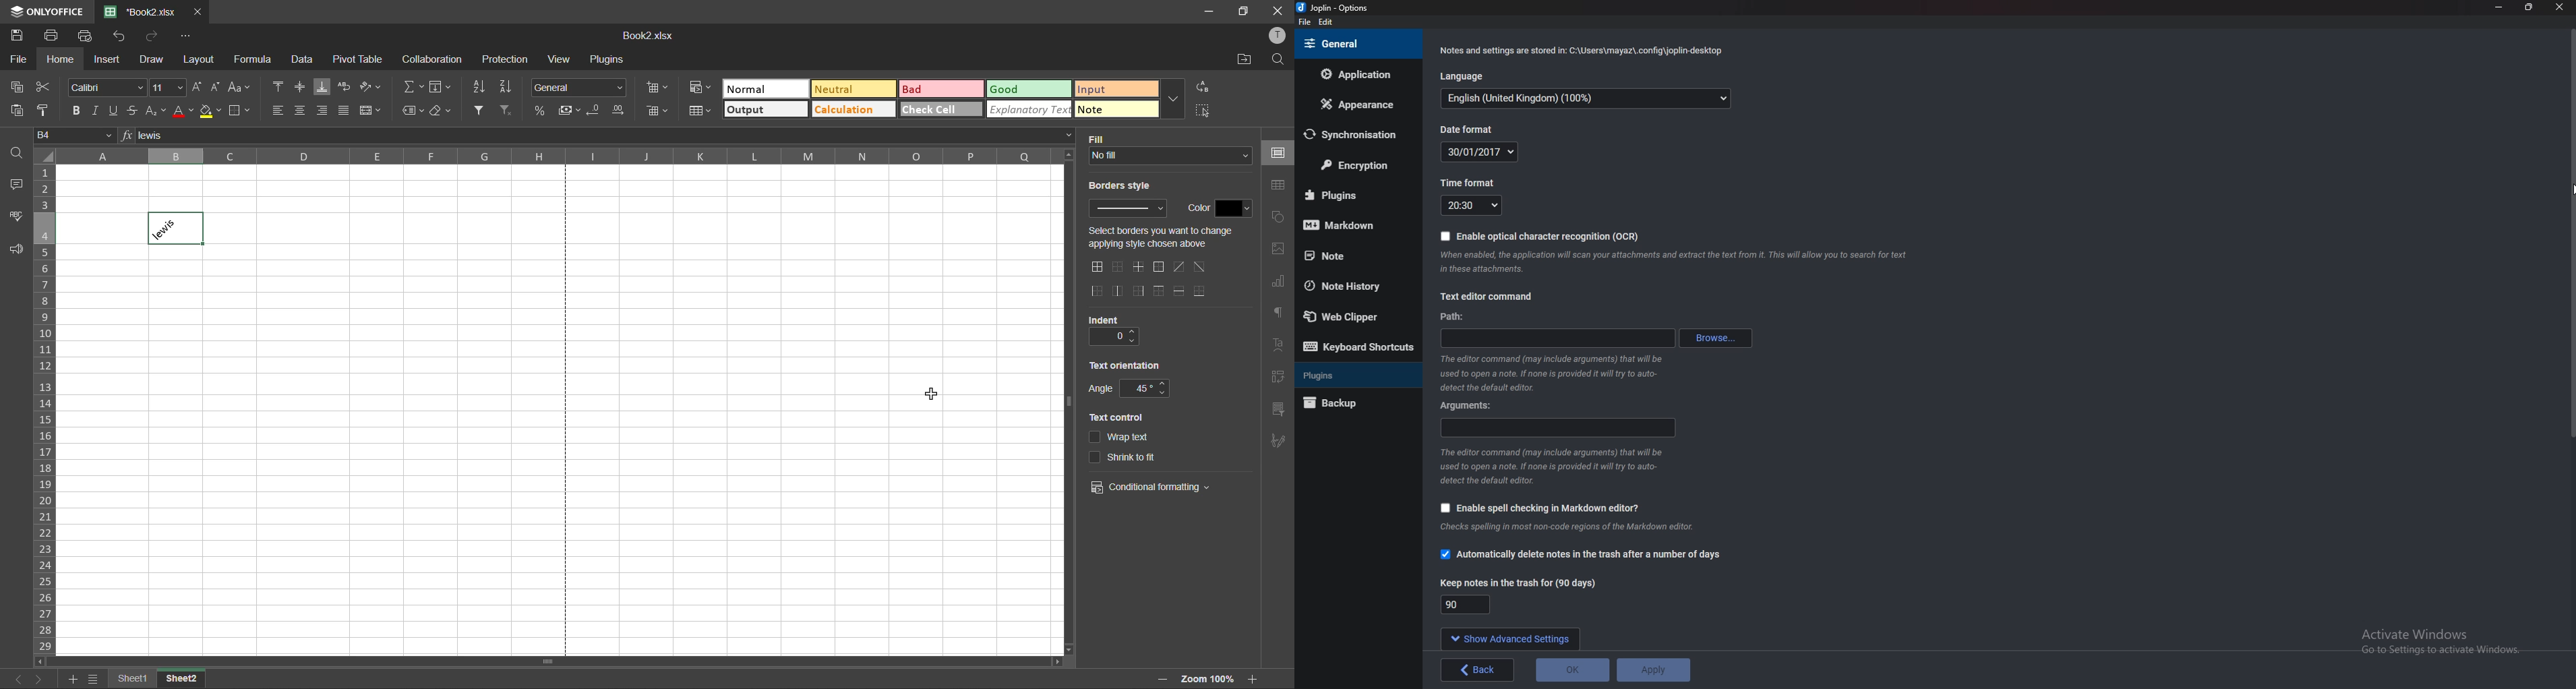 Image resolution: width=2576 pixels, height=700 pixels. Describe the element at coordinates (198, 13) in the screenshot. I see `close tab` at that location.